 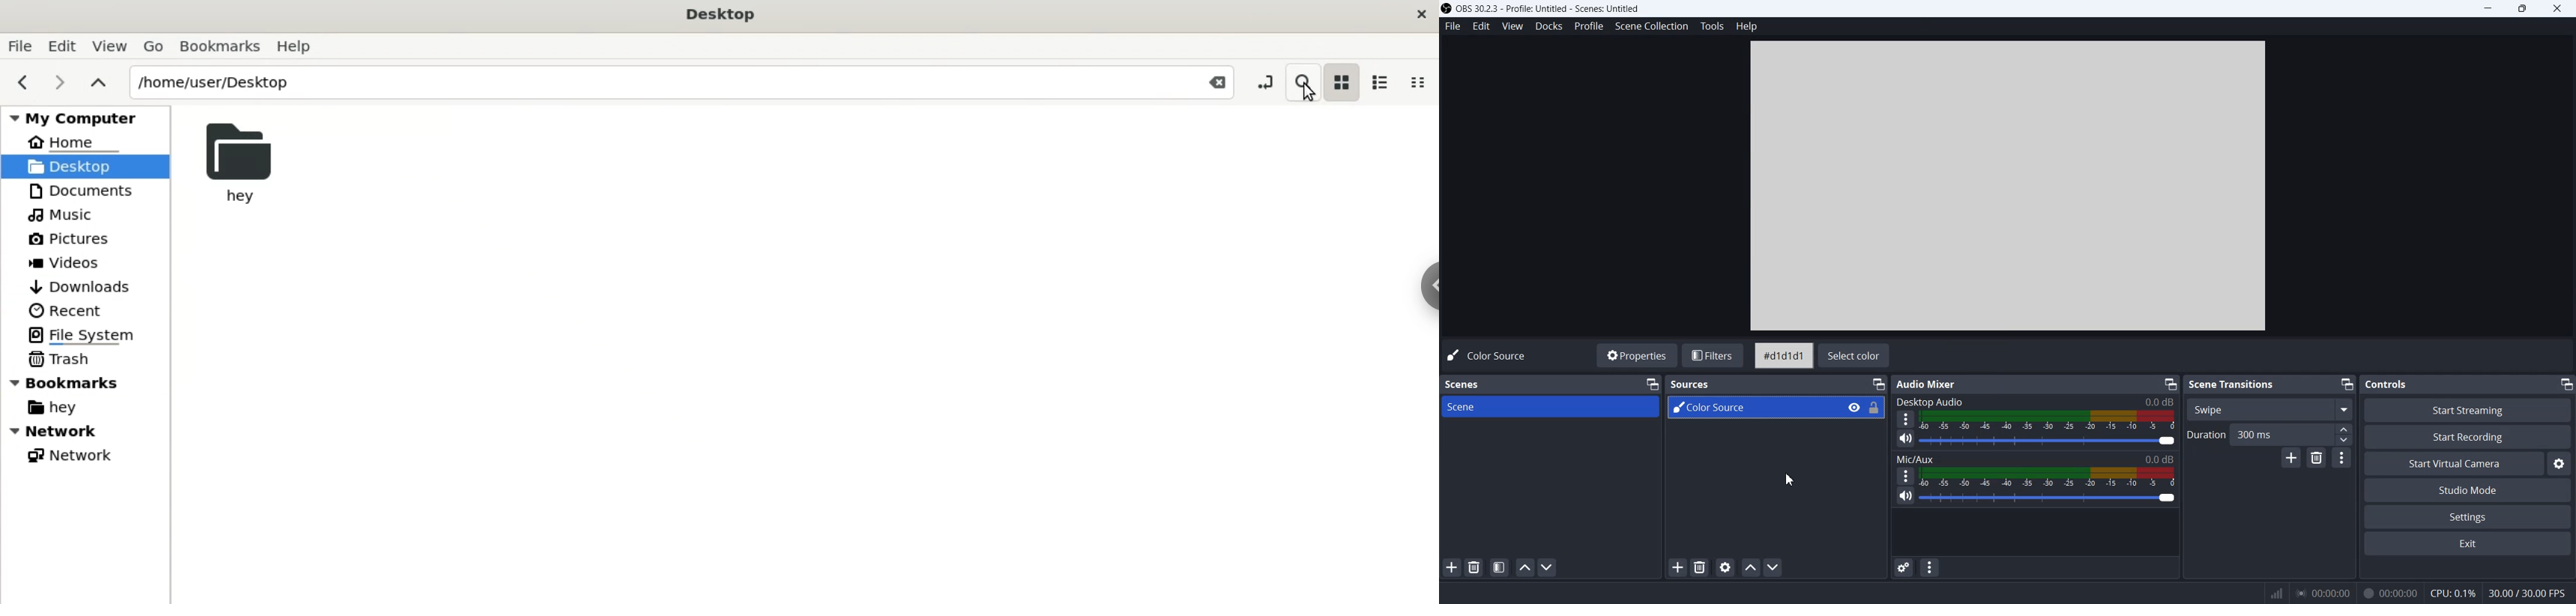 What do you see at coordinates (2316, 458) in the screenshot?
I see `Remove configurable transition` at bounding box center [2316, 458].